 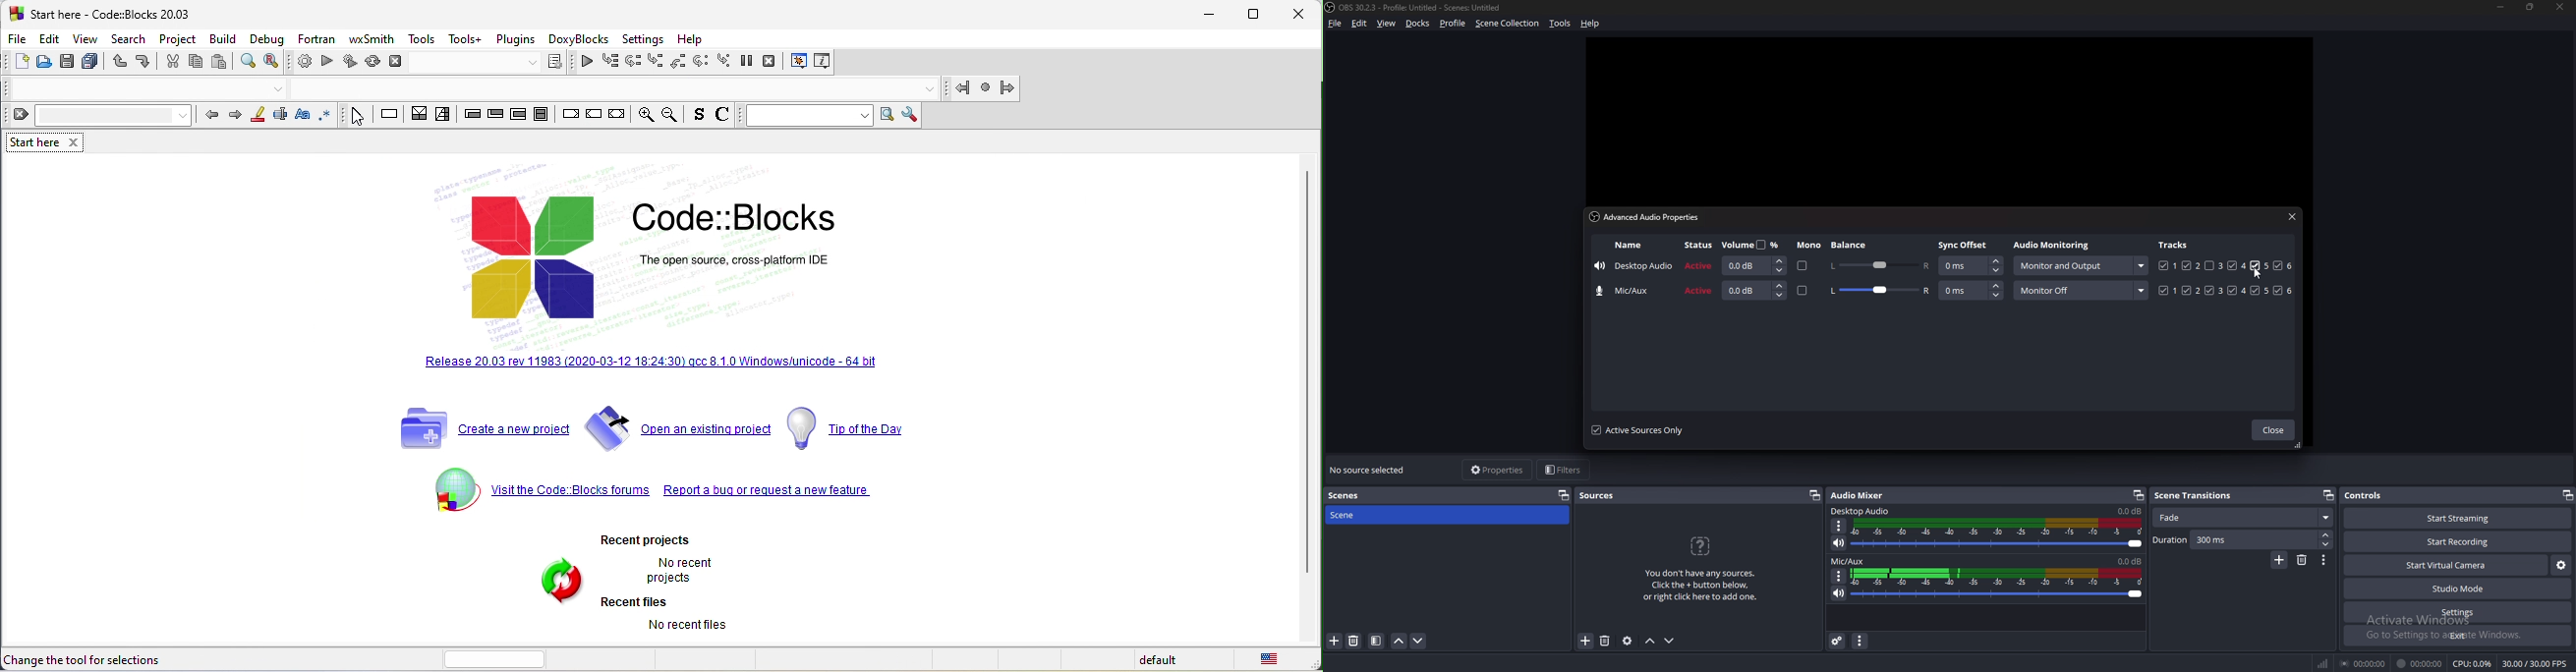 What do you see at coordinates (2227, 290) in the screenshot?
I see `tracks` at bounding box center [2227, 290].